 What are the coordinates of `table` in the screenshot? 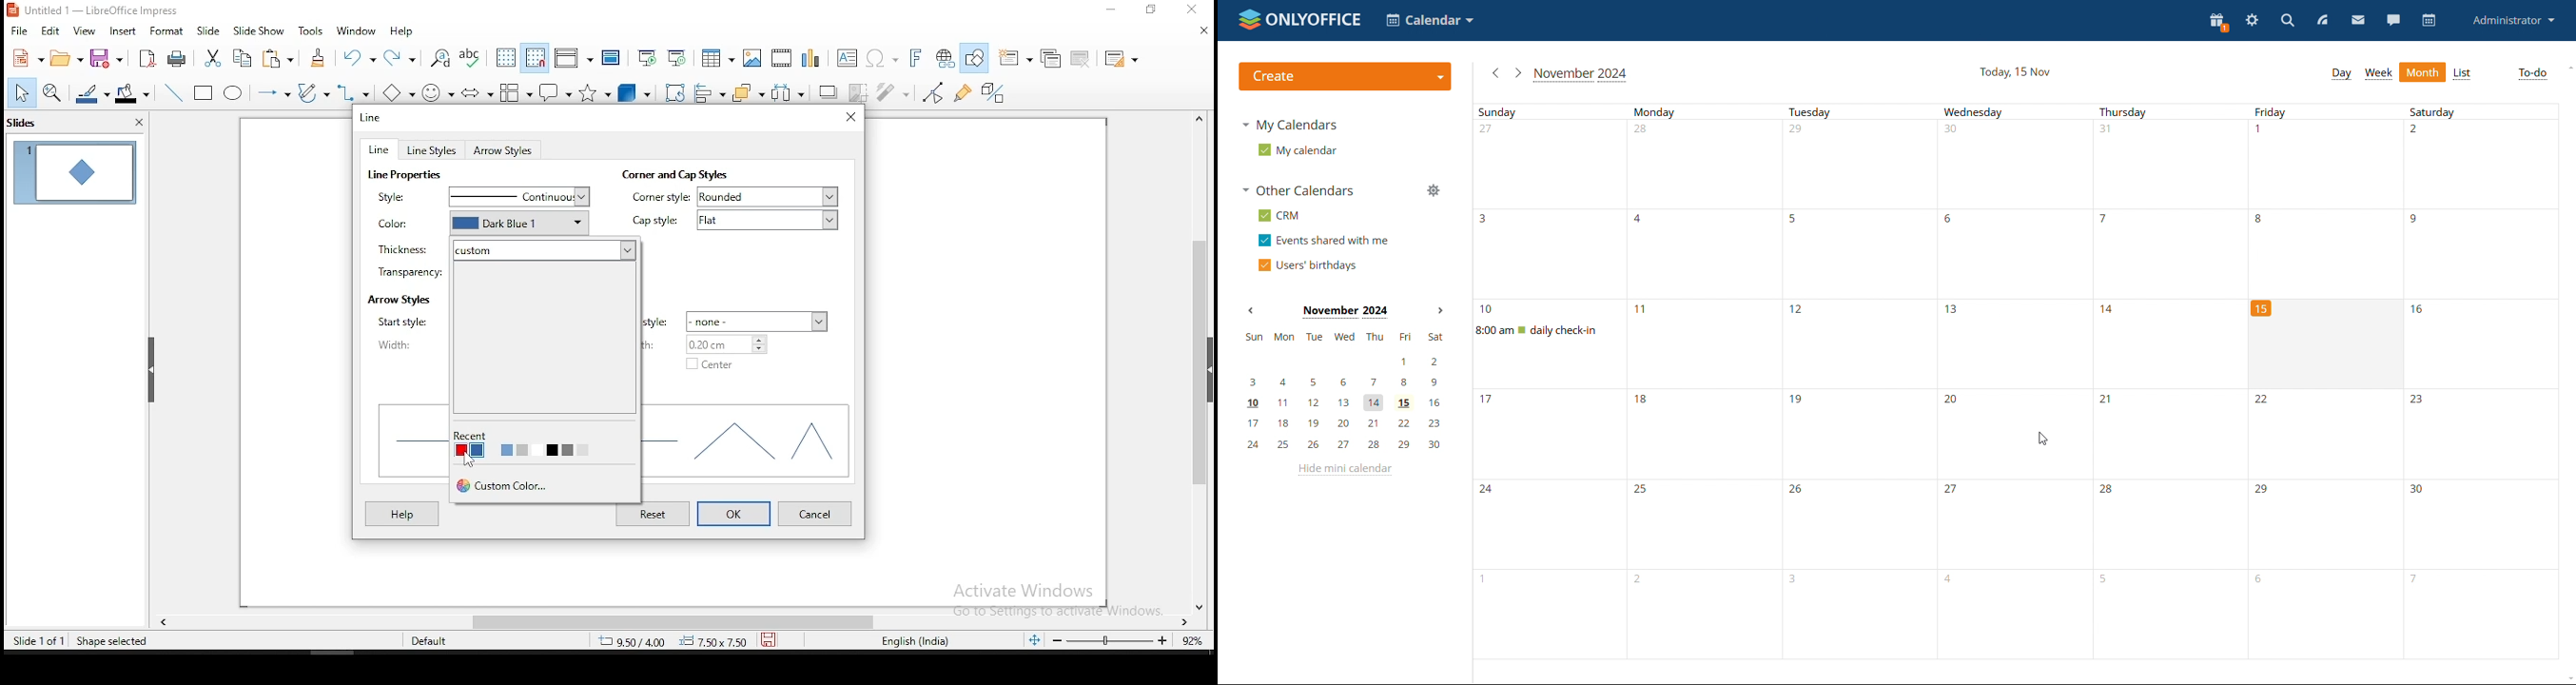 It's located at (718, 56).